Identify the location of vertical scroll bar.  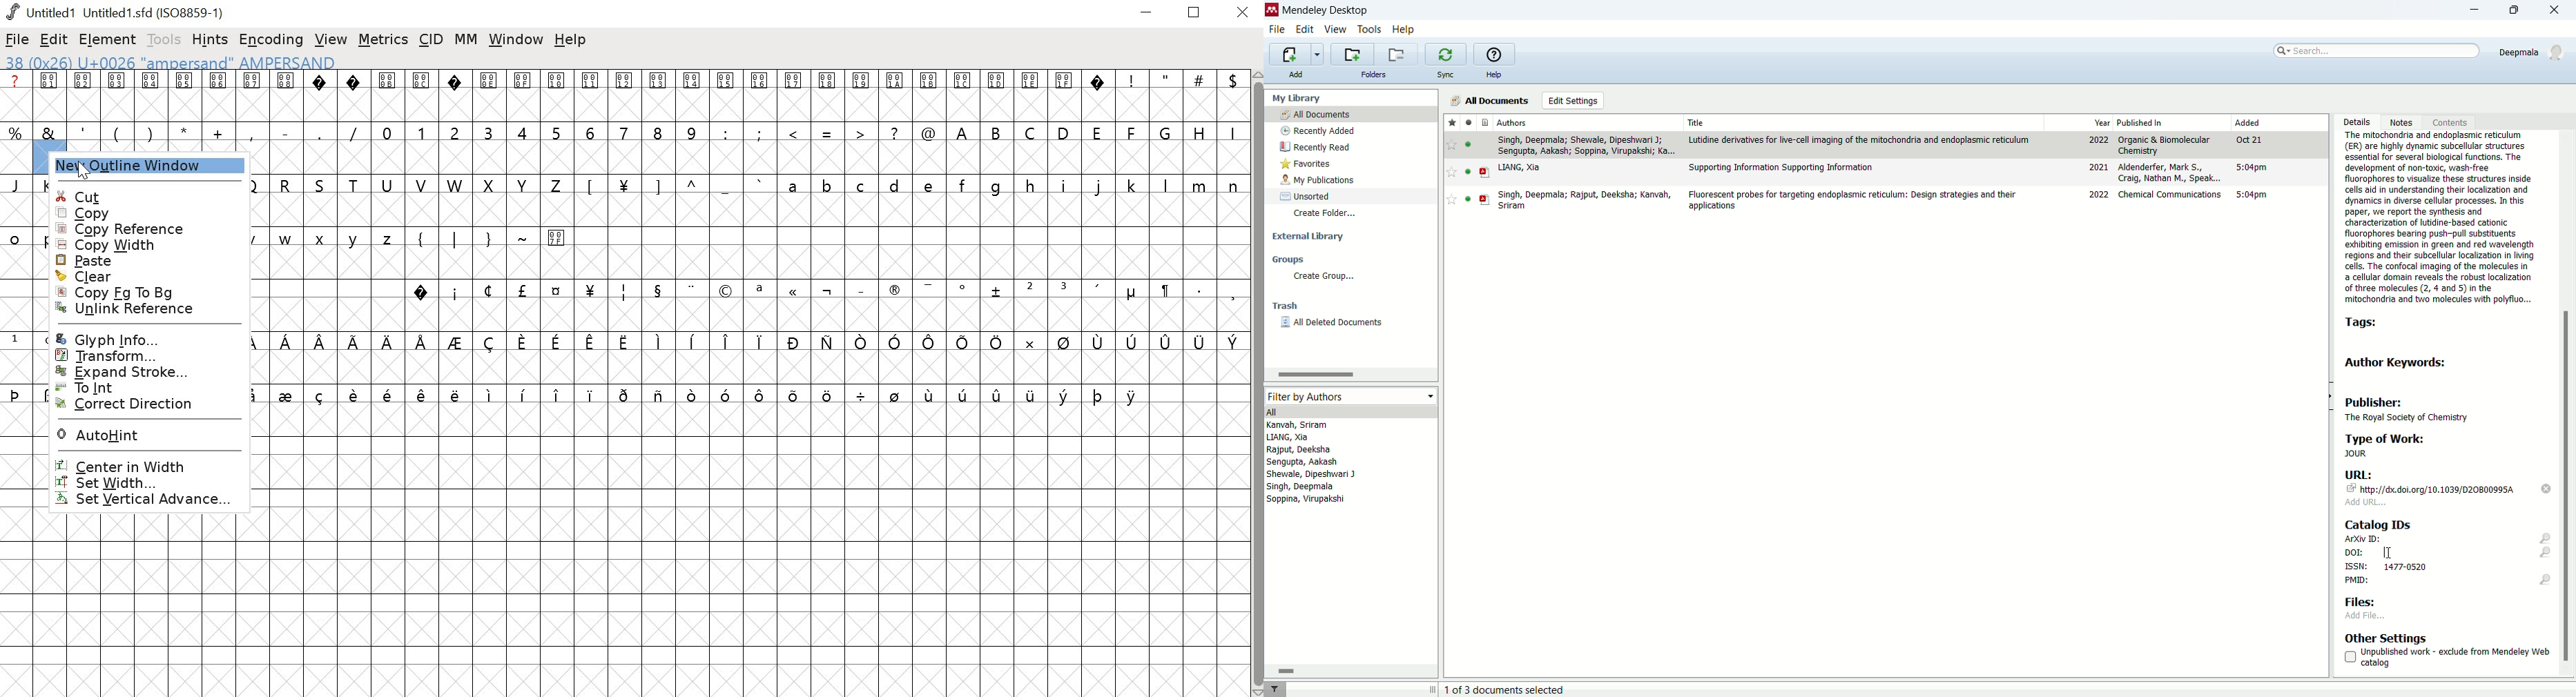
(2568, 403).